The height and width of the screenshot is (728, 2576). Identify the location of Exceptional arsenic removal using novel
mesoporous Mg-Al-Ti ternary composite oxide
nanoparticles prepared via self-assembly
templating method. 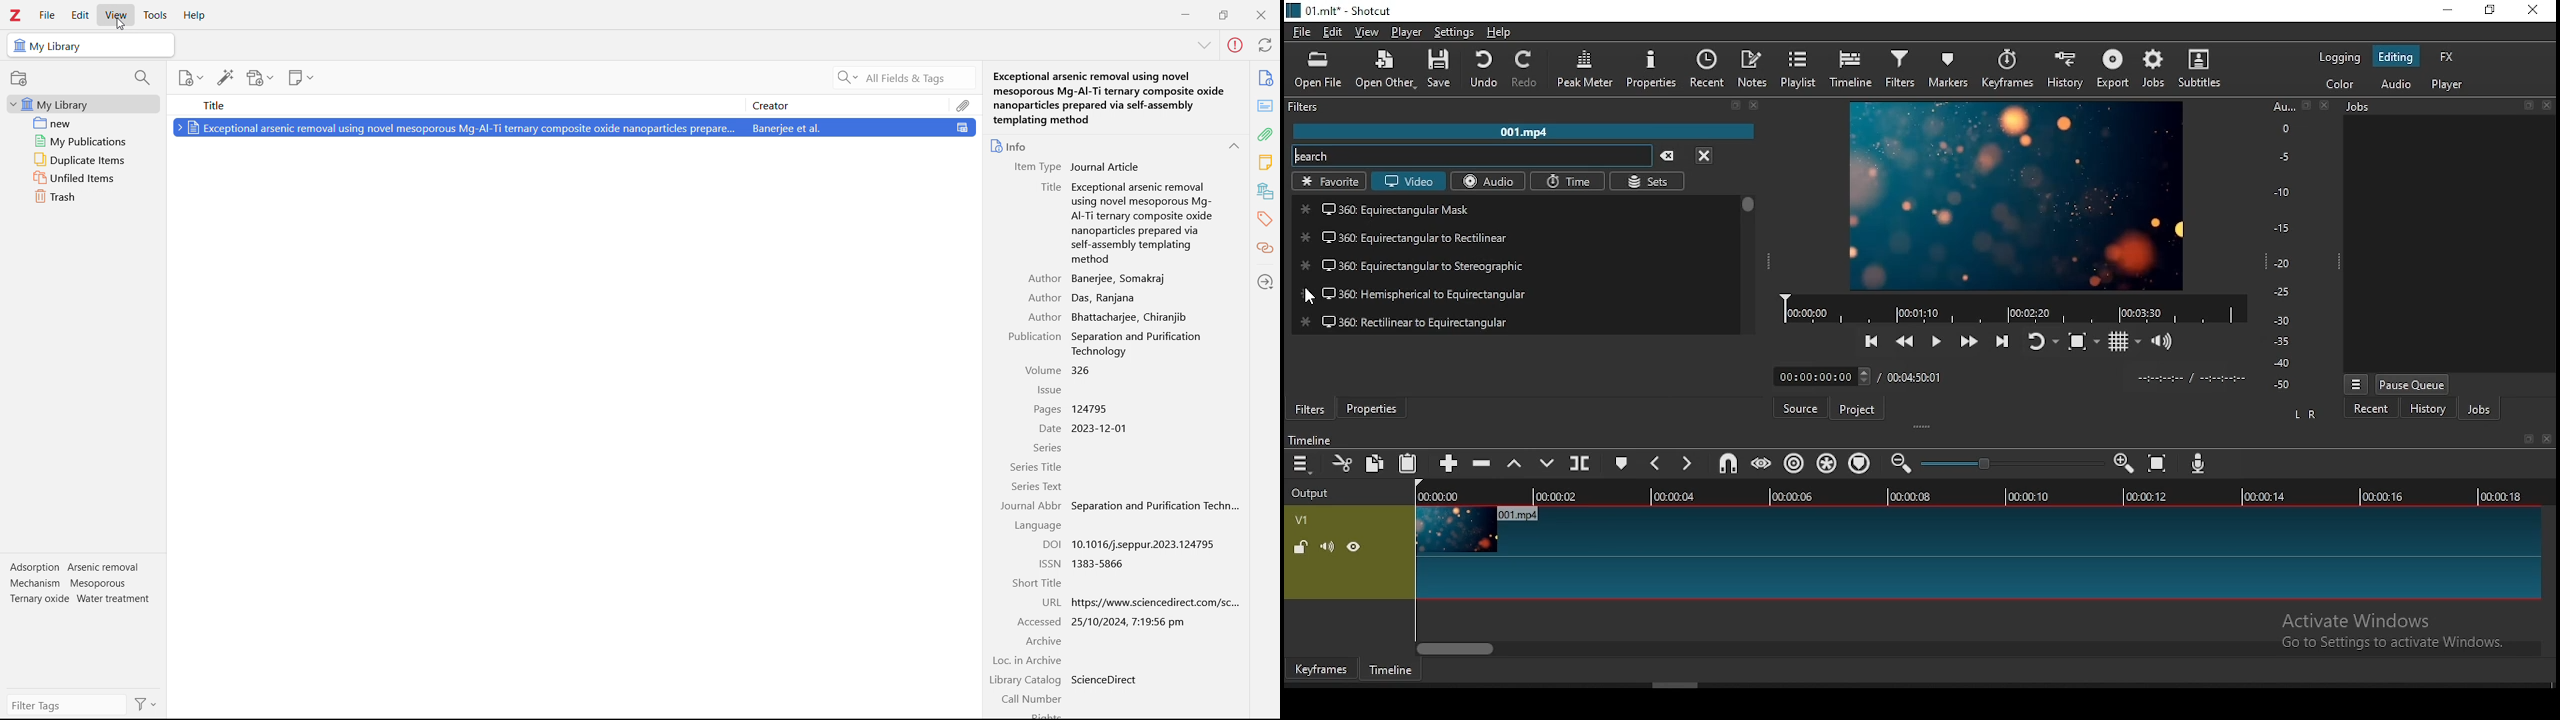
(1111, 97).